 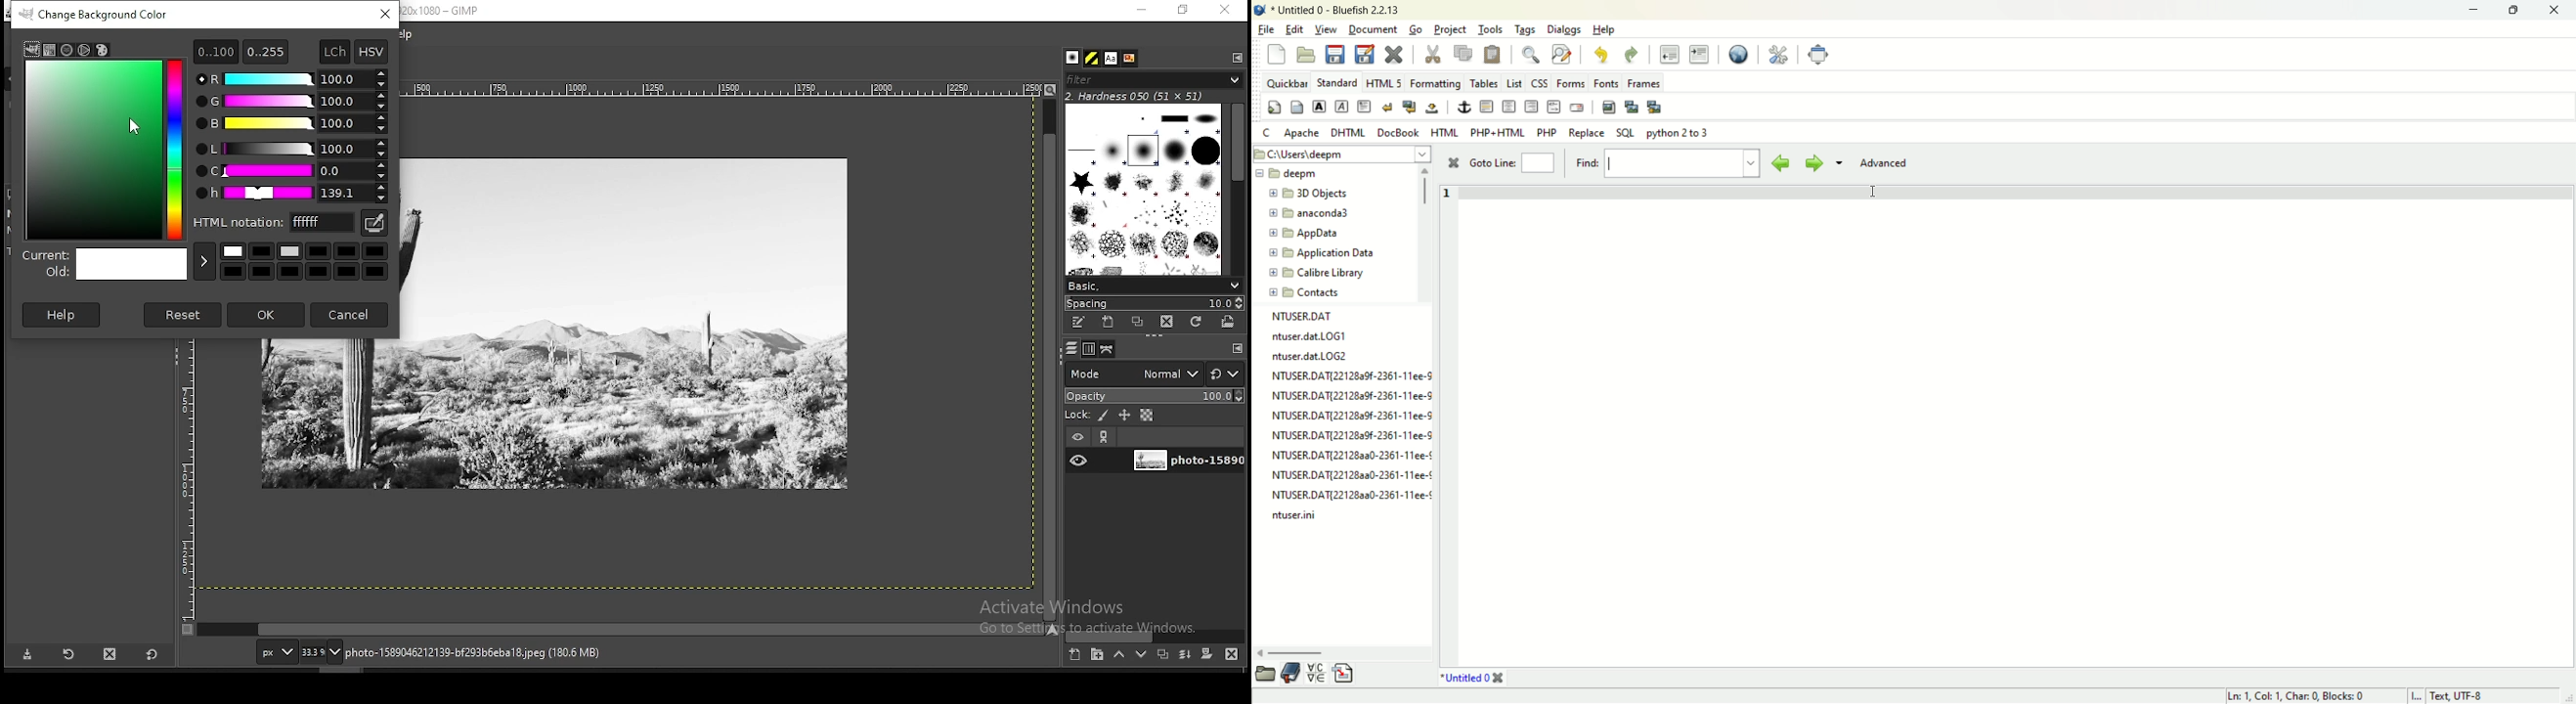 What do you see at coordinates (1317, 674) in the screenshot?
I see `charmap` at bounding box center [1317, 674].